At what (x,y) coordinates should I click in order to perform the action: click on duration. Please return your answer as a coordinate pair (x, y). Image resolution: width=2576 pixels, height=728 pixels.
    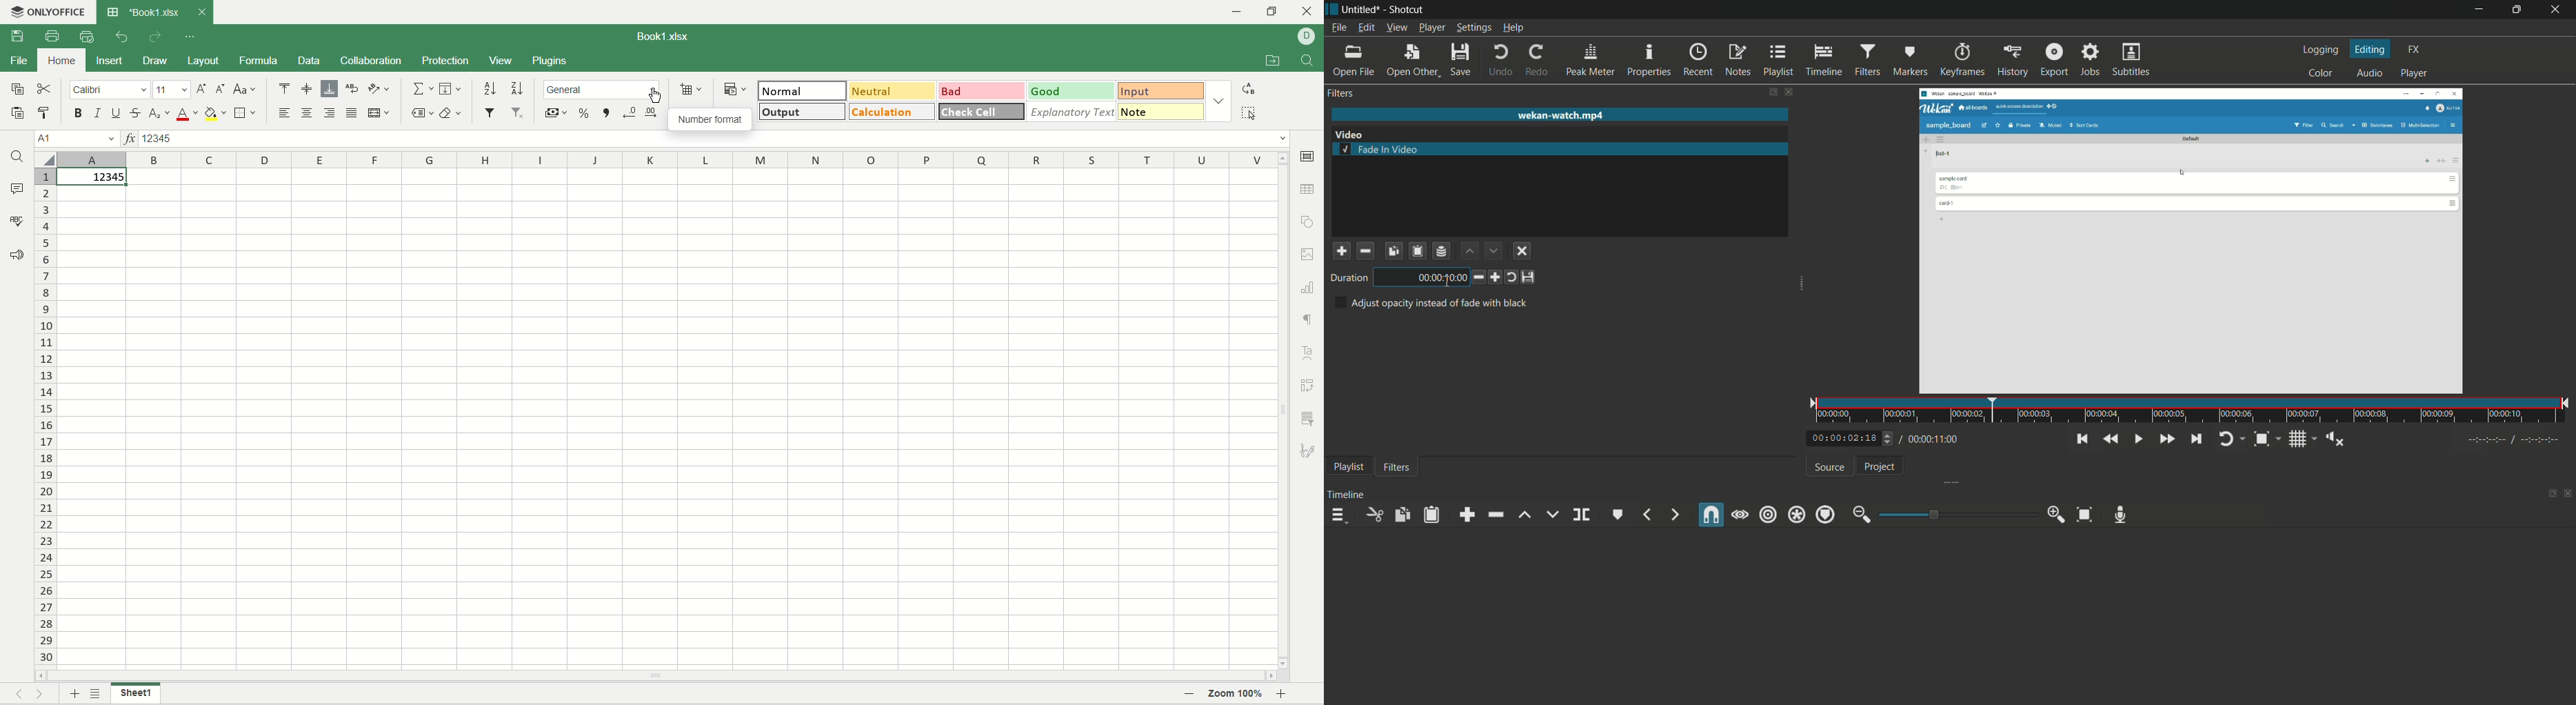
    Looking at the image, I should click on (1347, 278).